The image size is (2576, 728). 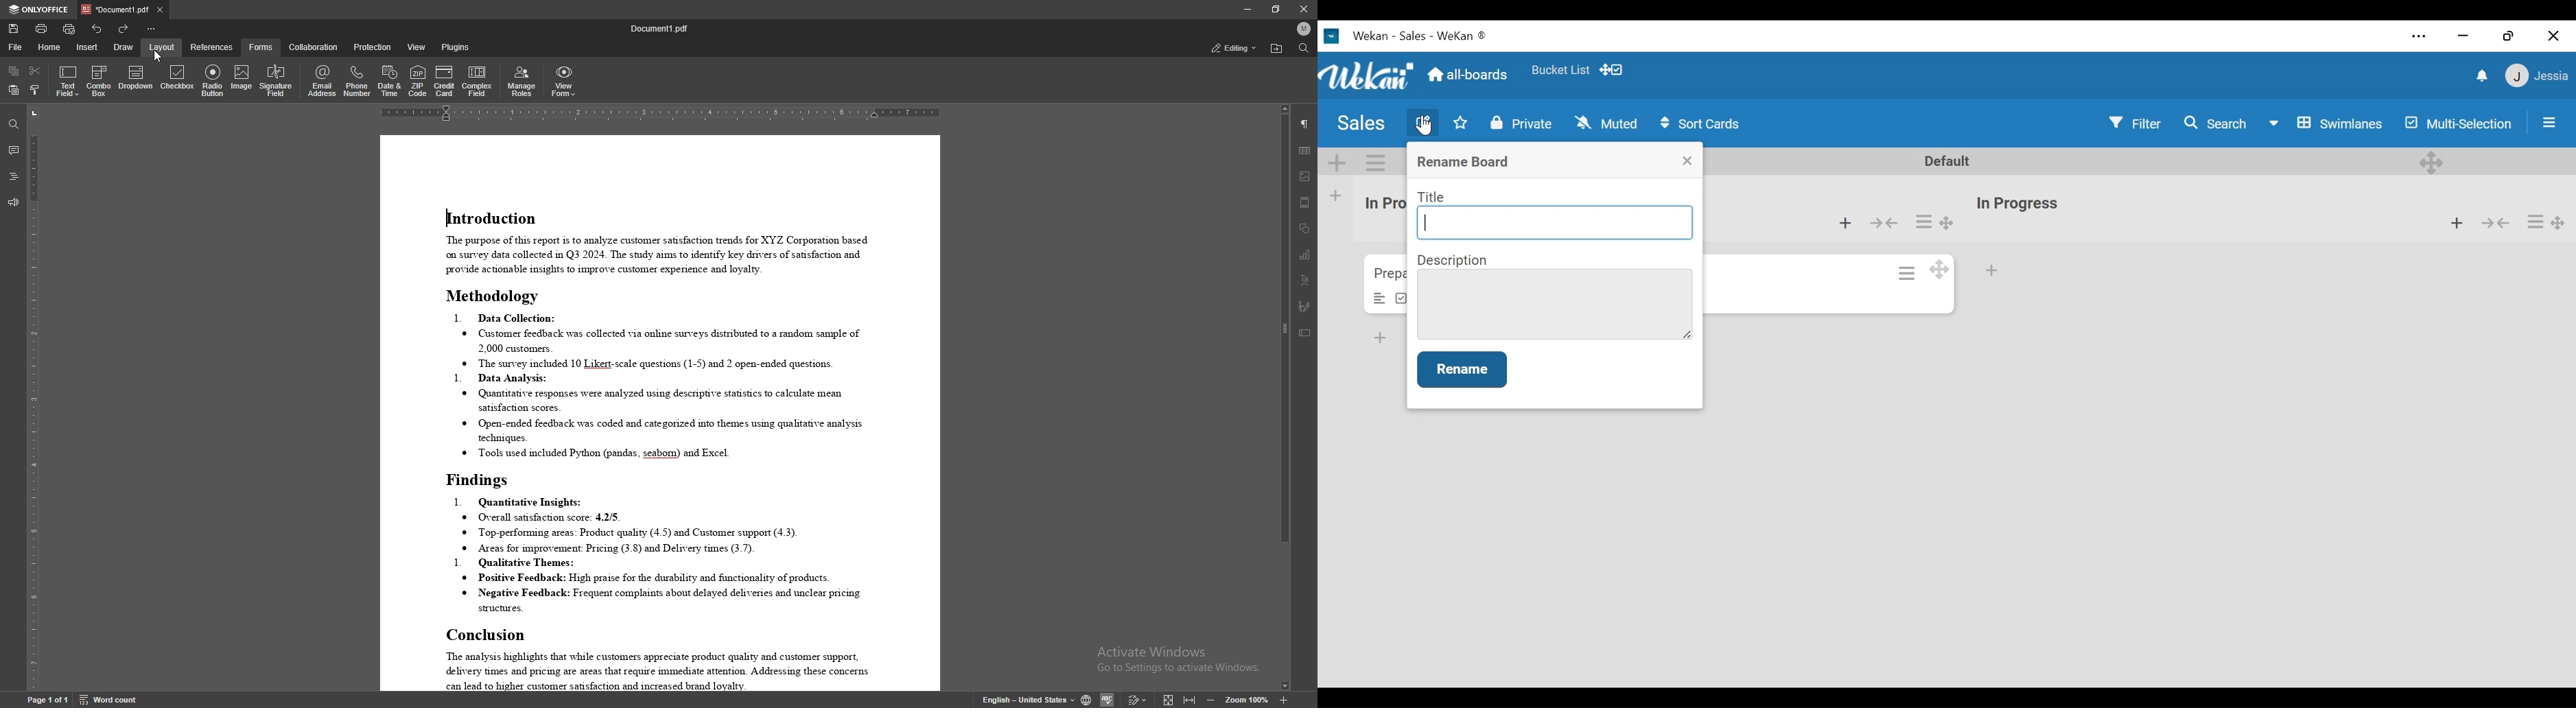 I want to click on quick print, so click(x=69, y=30).